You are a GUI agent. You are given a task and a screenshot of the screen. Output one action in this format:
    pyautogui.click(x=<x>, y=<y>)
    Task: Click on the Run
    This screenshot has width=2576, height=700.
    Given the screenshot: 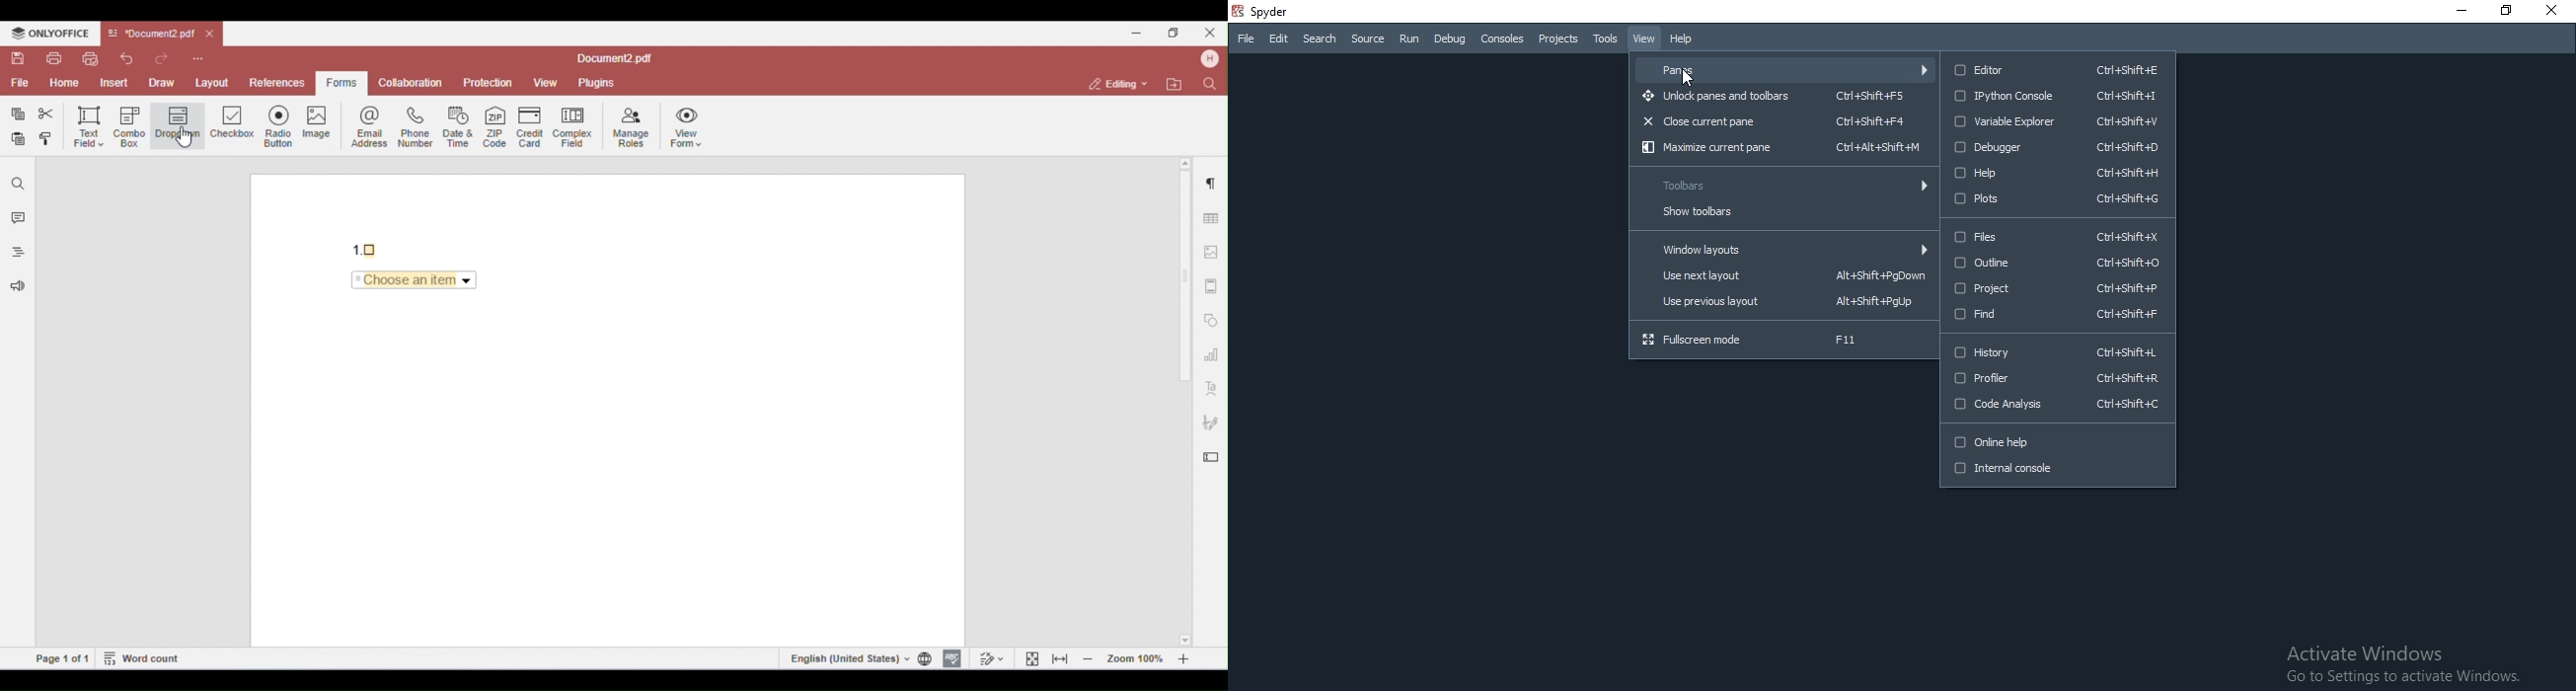 What is the action you would take?
    pyautogui.click(x=1411, y=41)
    